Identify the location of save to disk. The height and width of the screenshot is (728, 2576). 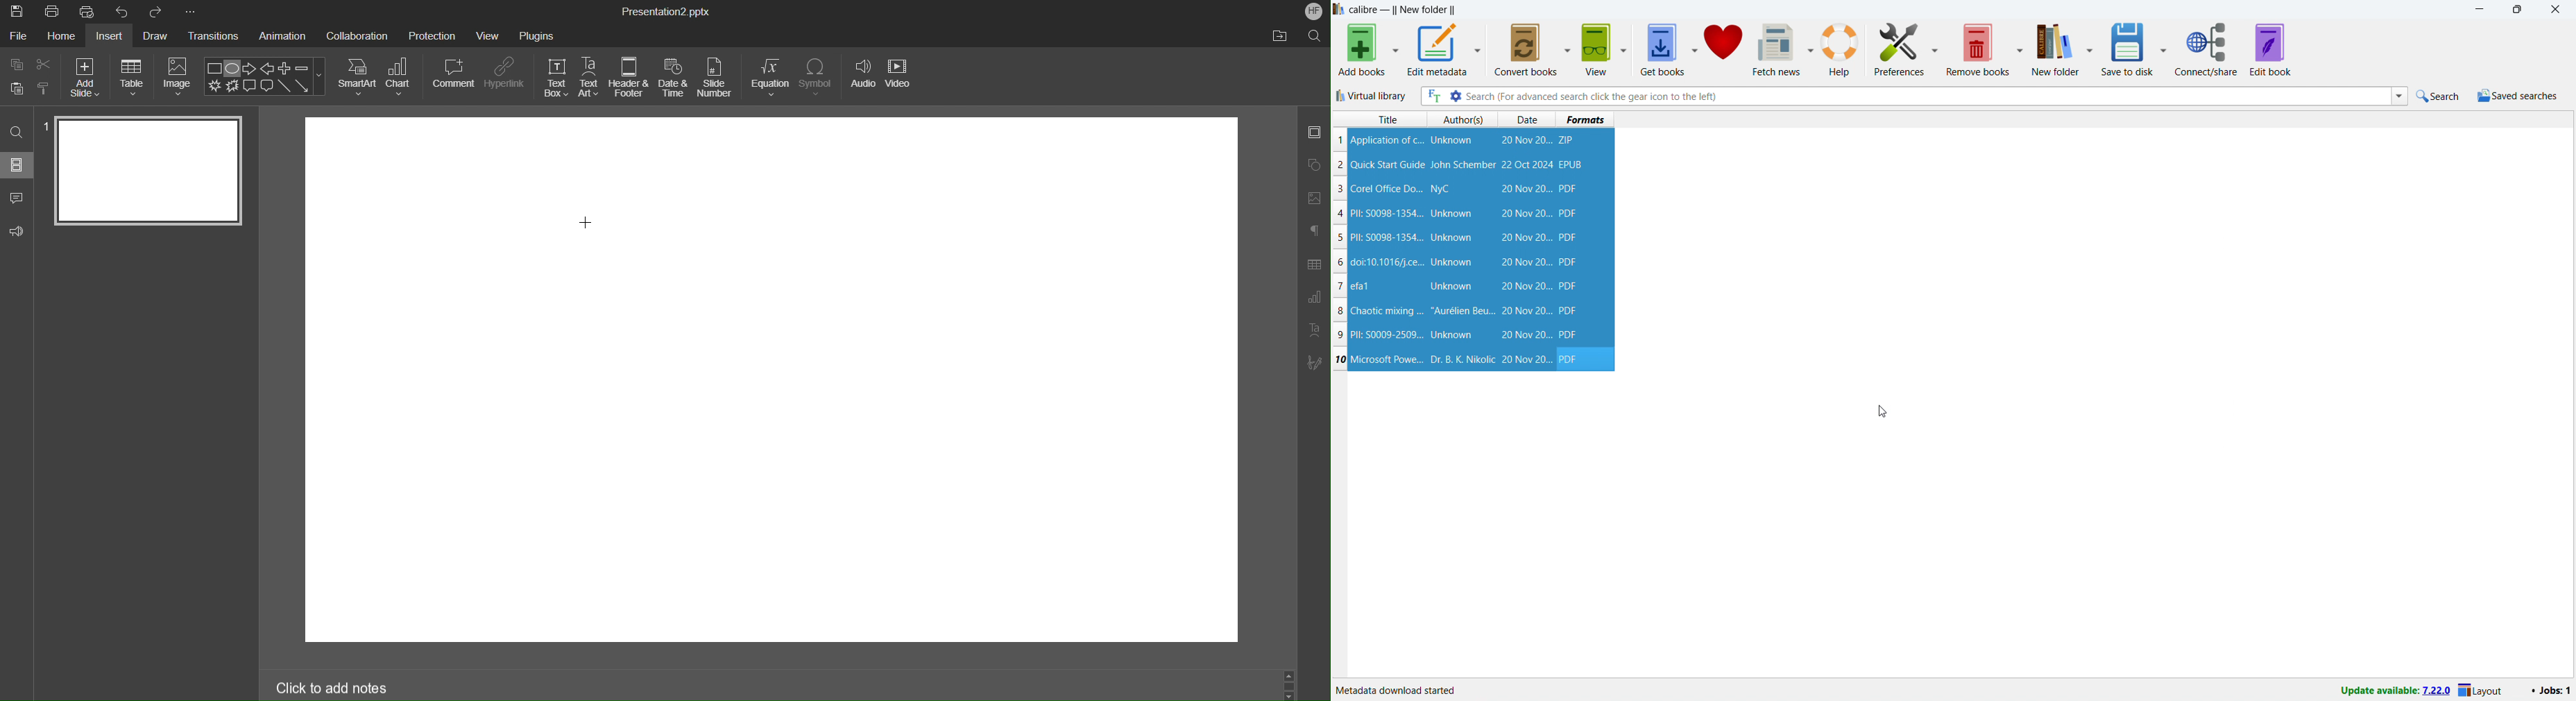
(2129, 48).